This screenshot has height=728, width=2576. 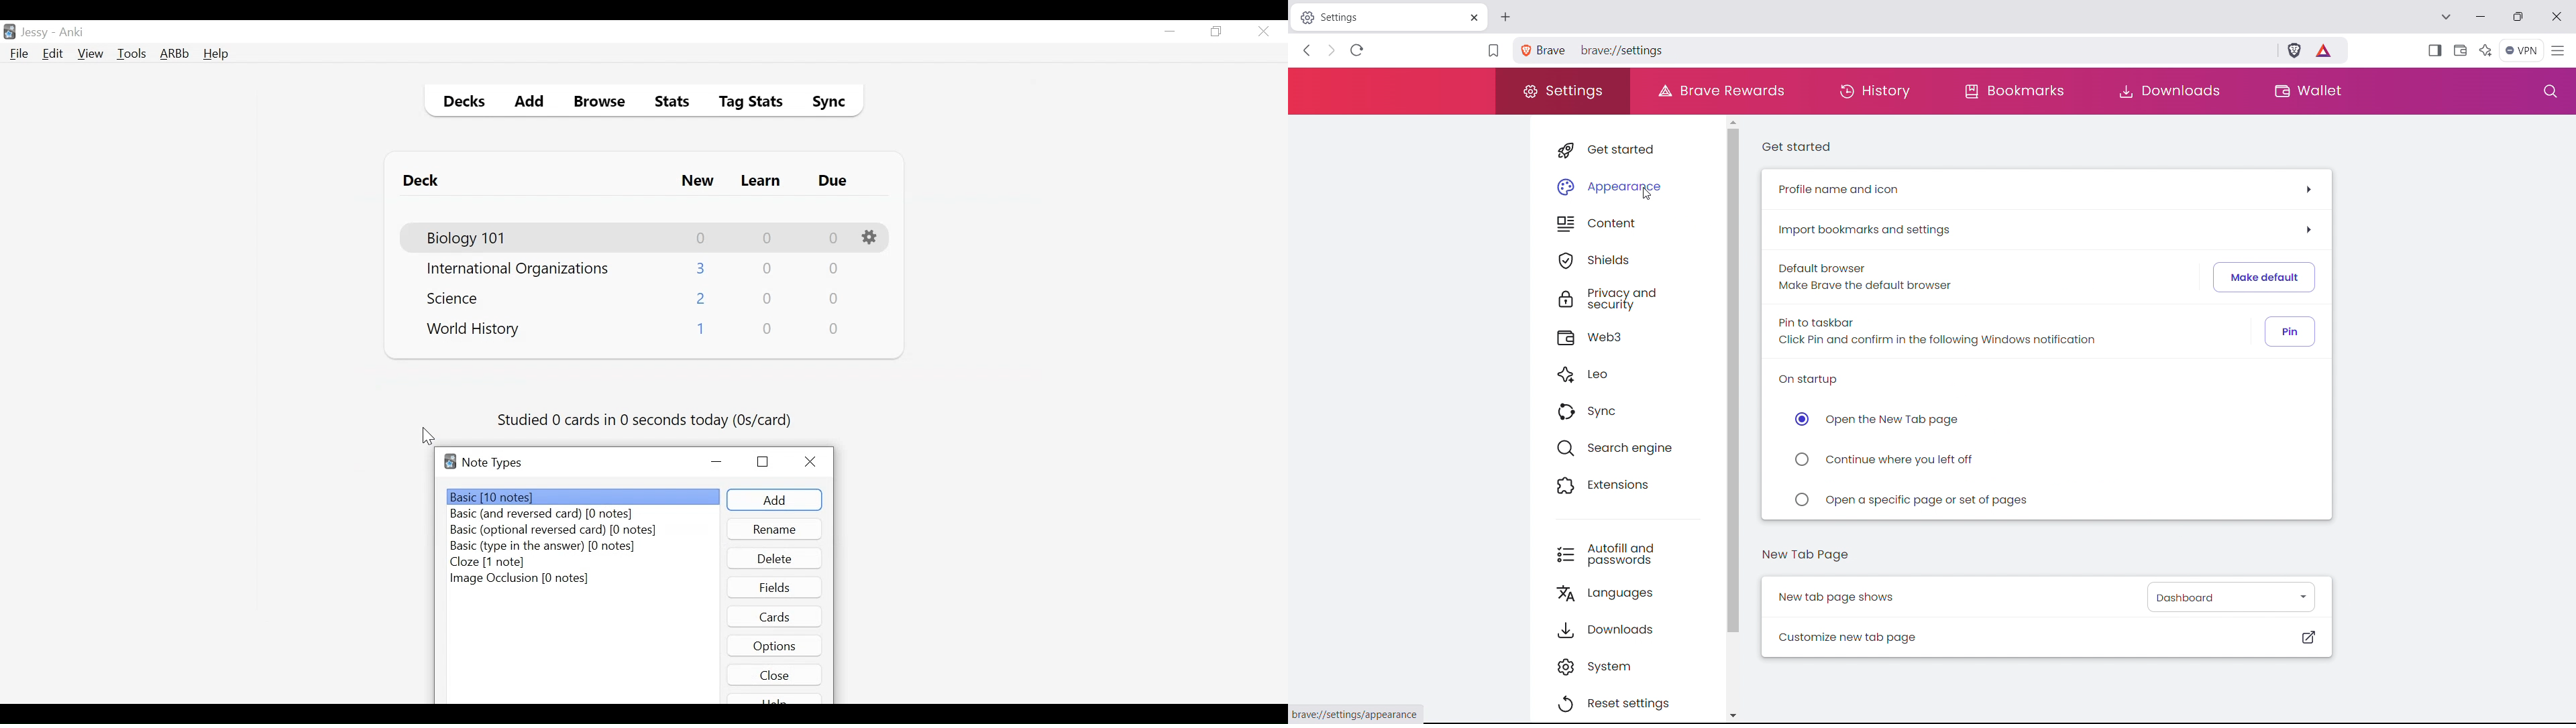 What do you see at coordinates (602, 103) in the screenshot?
I see `Browse` at bounding box center [602, 103].